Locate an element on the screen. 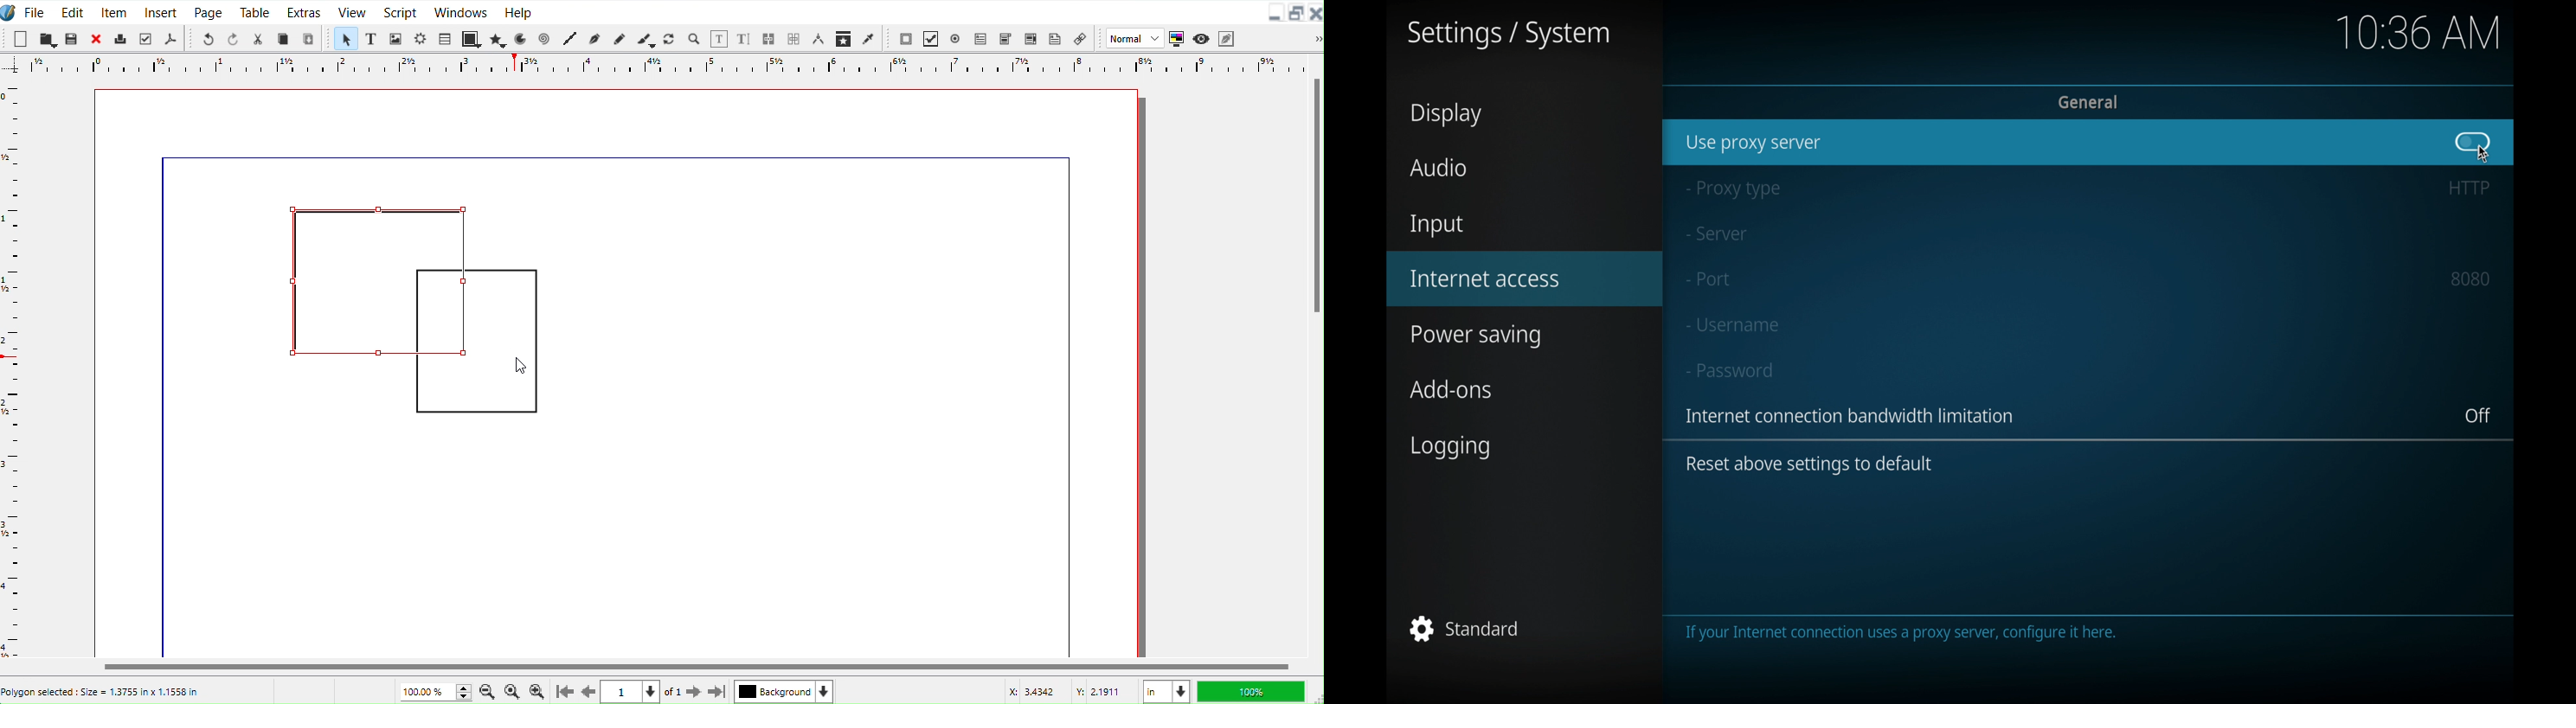  Redo is located at coordinates (233, 38).